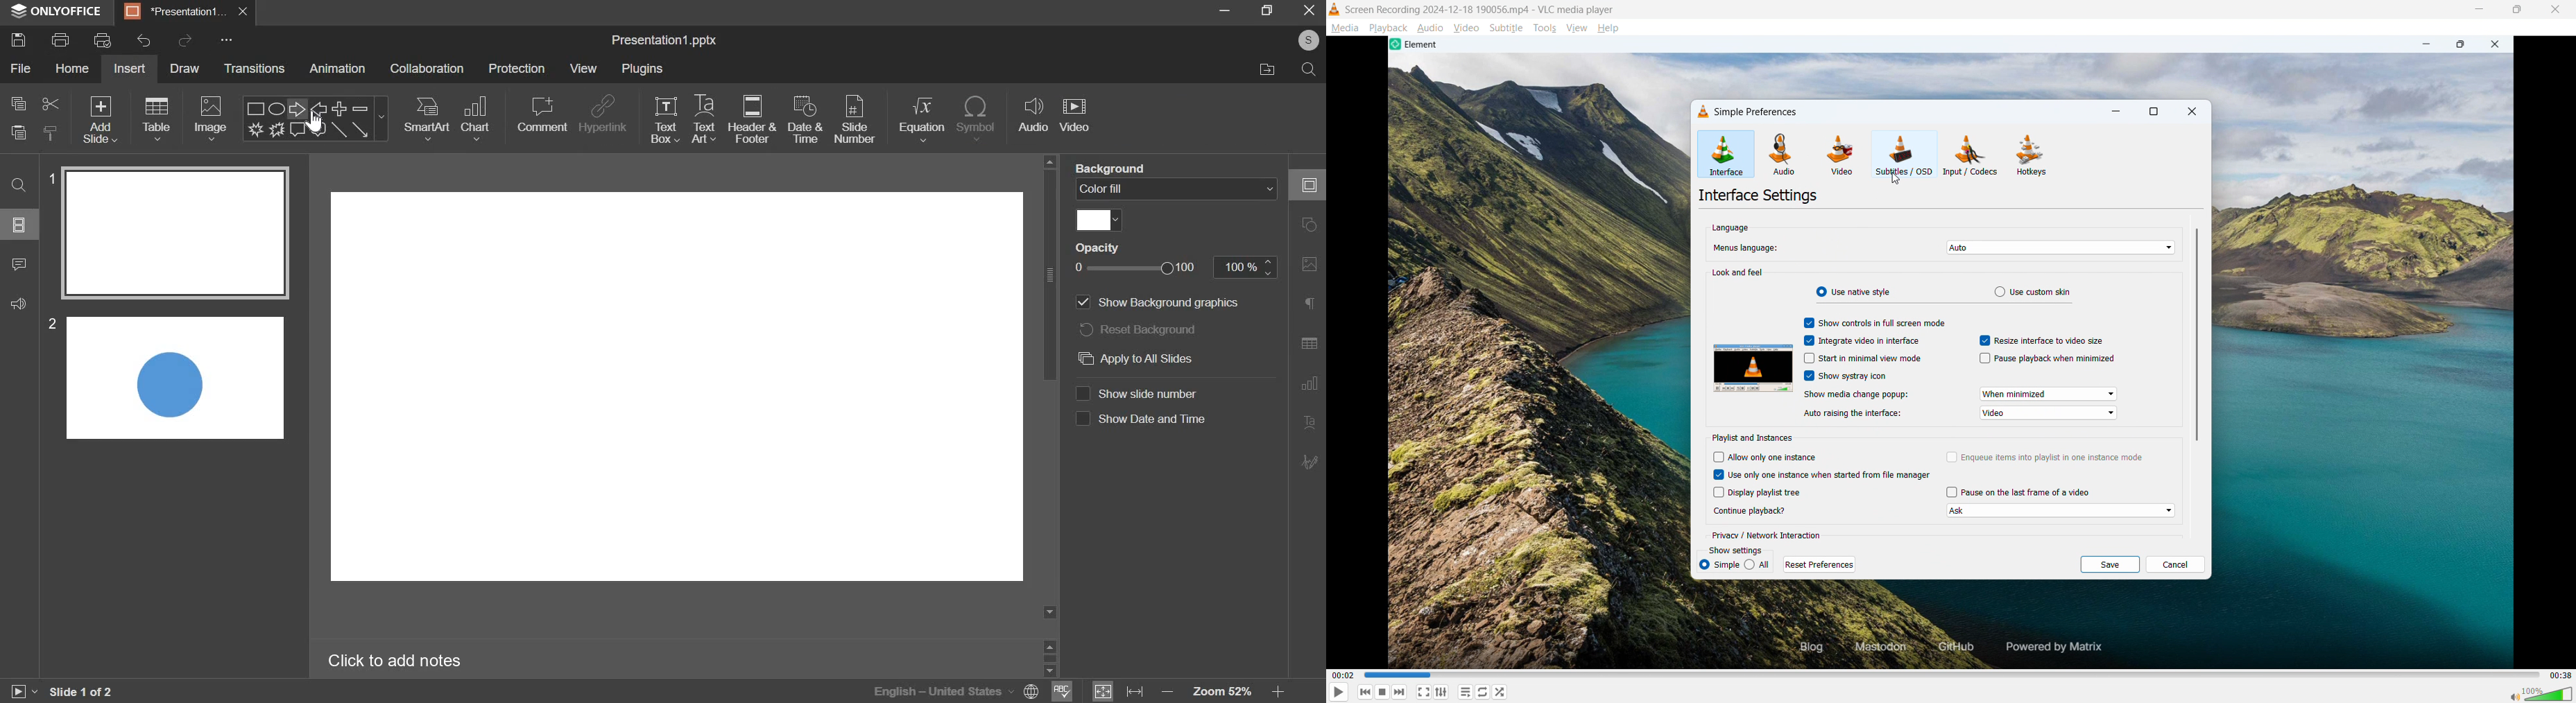 The image size is (2576, 728). I want to click on checkbox, so click(1806, 324).